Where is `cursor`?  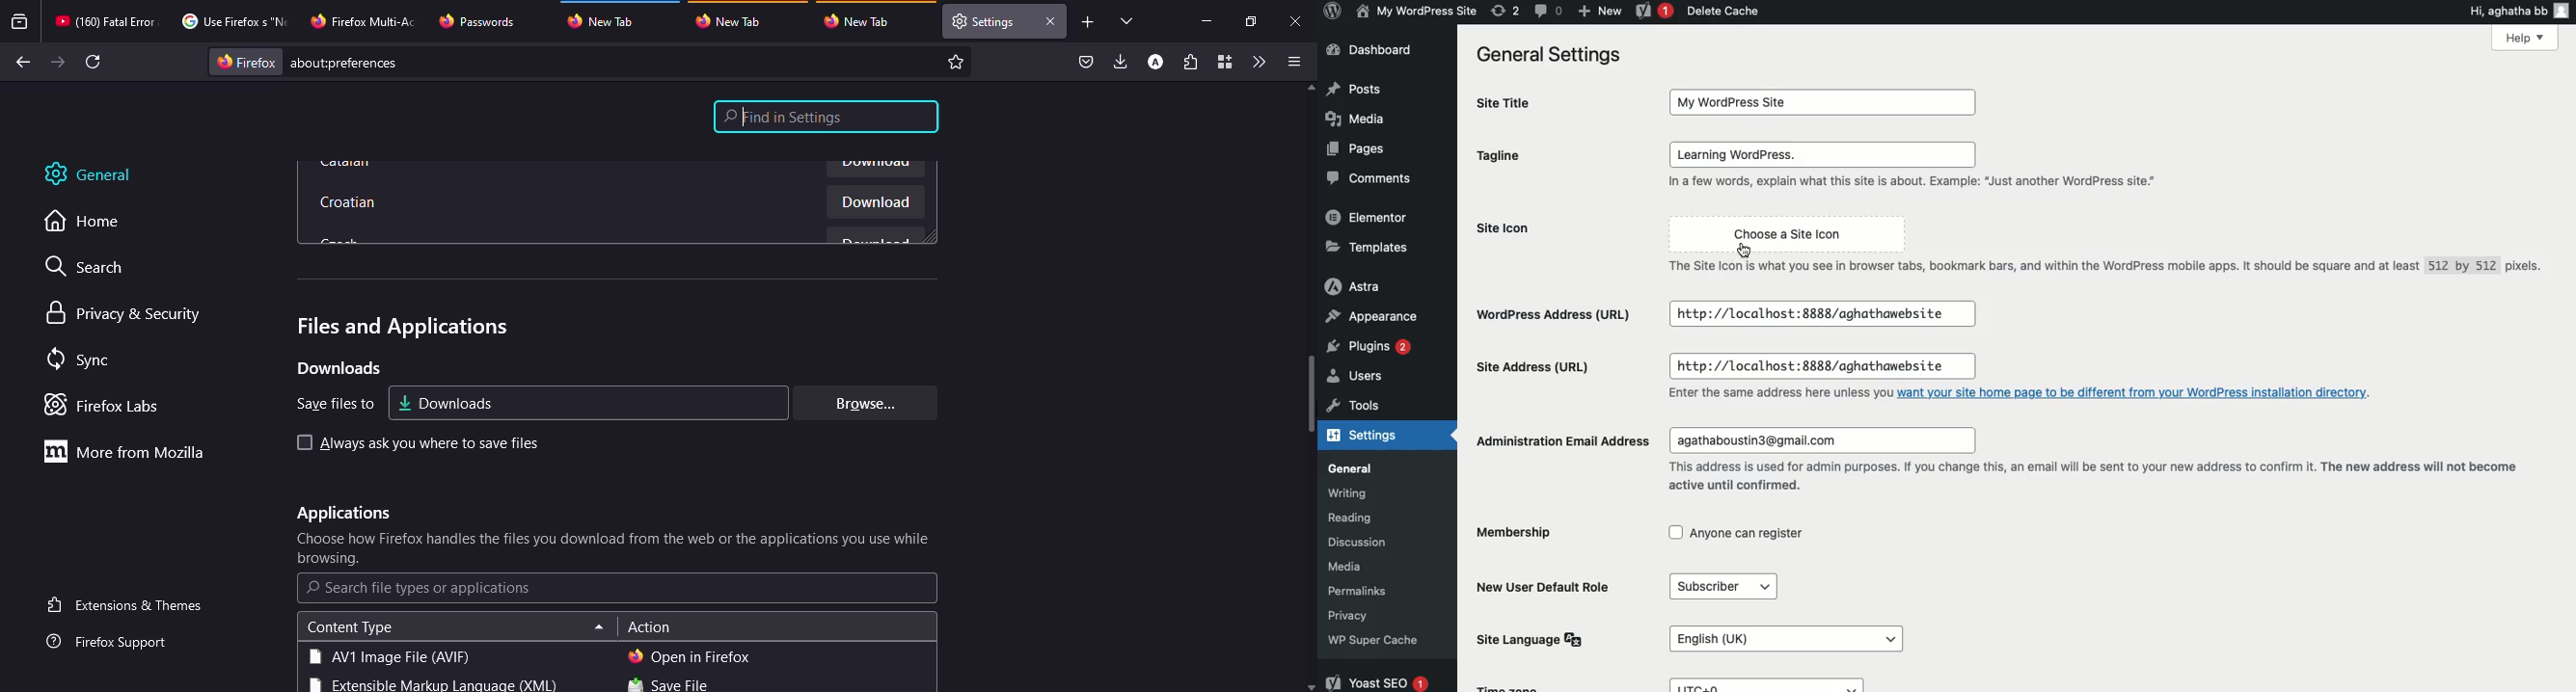
cursor is located at coordinates (1745, 250).